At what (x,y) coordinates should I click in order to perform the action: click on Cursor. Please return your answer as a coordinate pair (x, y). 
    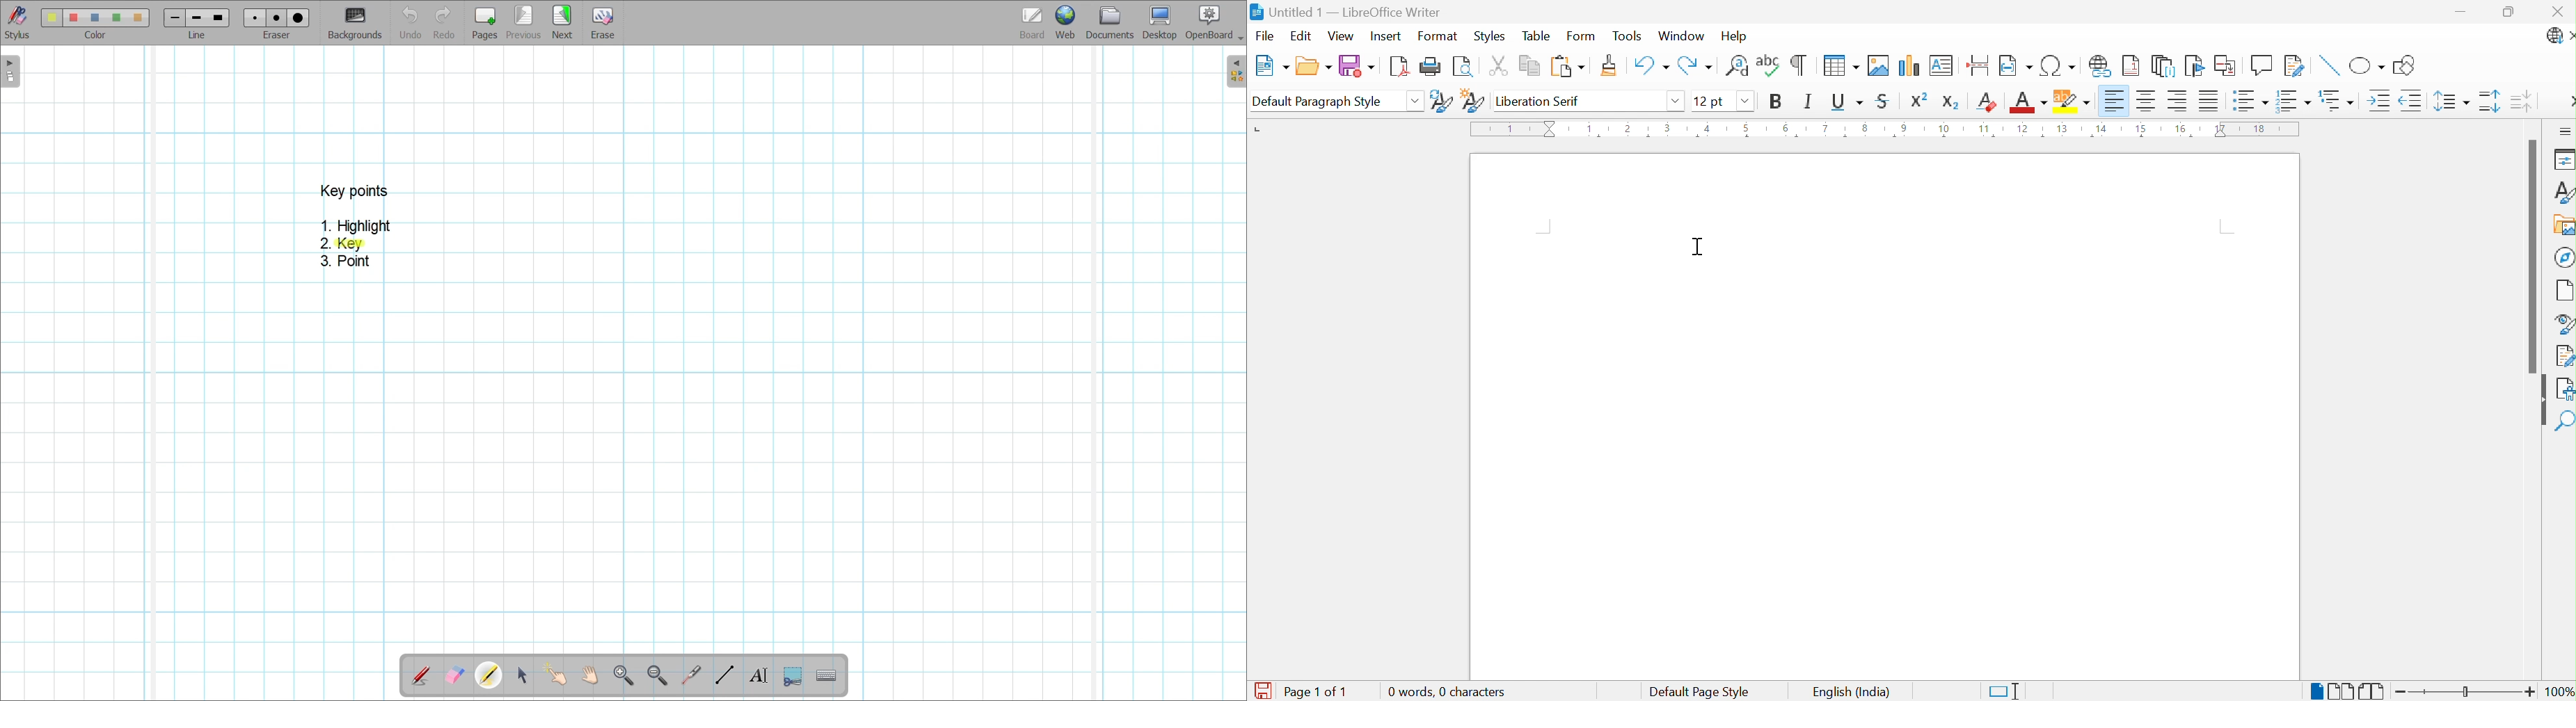
    Looking at the image, I should click on (1699, 248).